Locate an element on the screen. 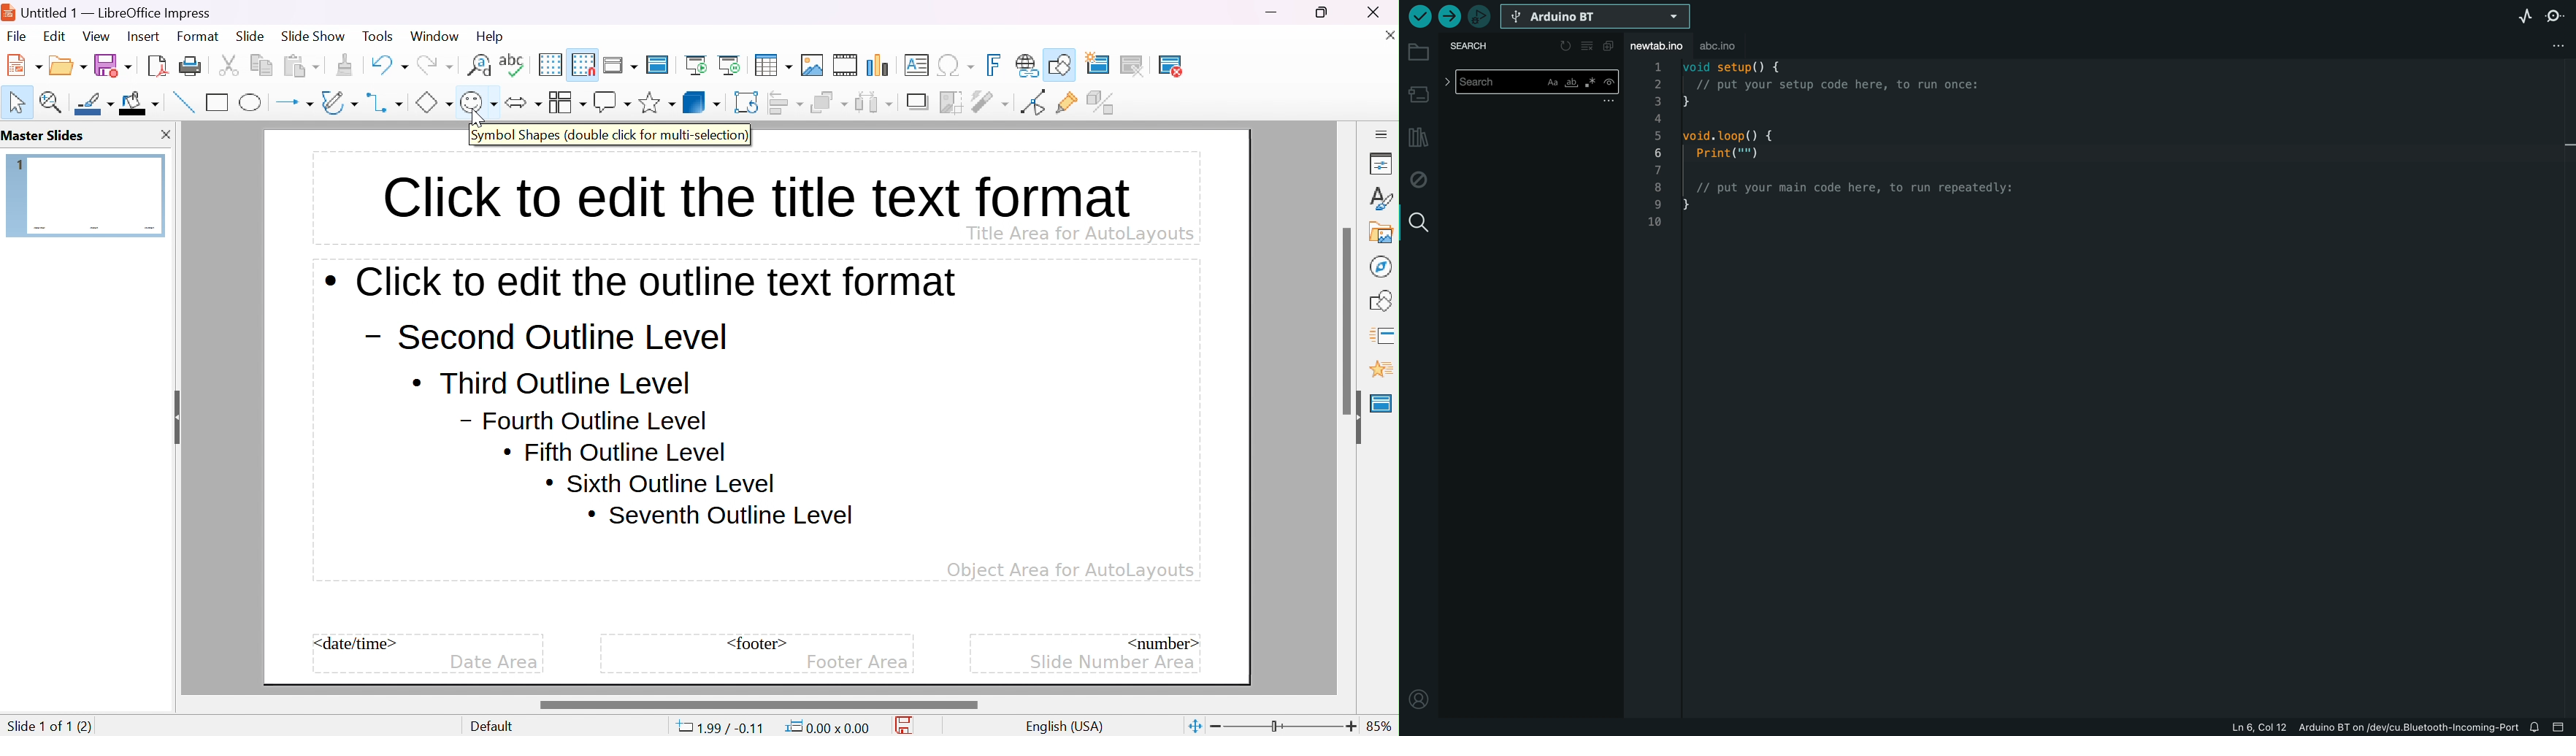 The width and height of the screenshot is (2576, 756). debug is located at coordinates (1420, 180).